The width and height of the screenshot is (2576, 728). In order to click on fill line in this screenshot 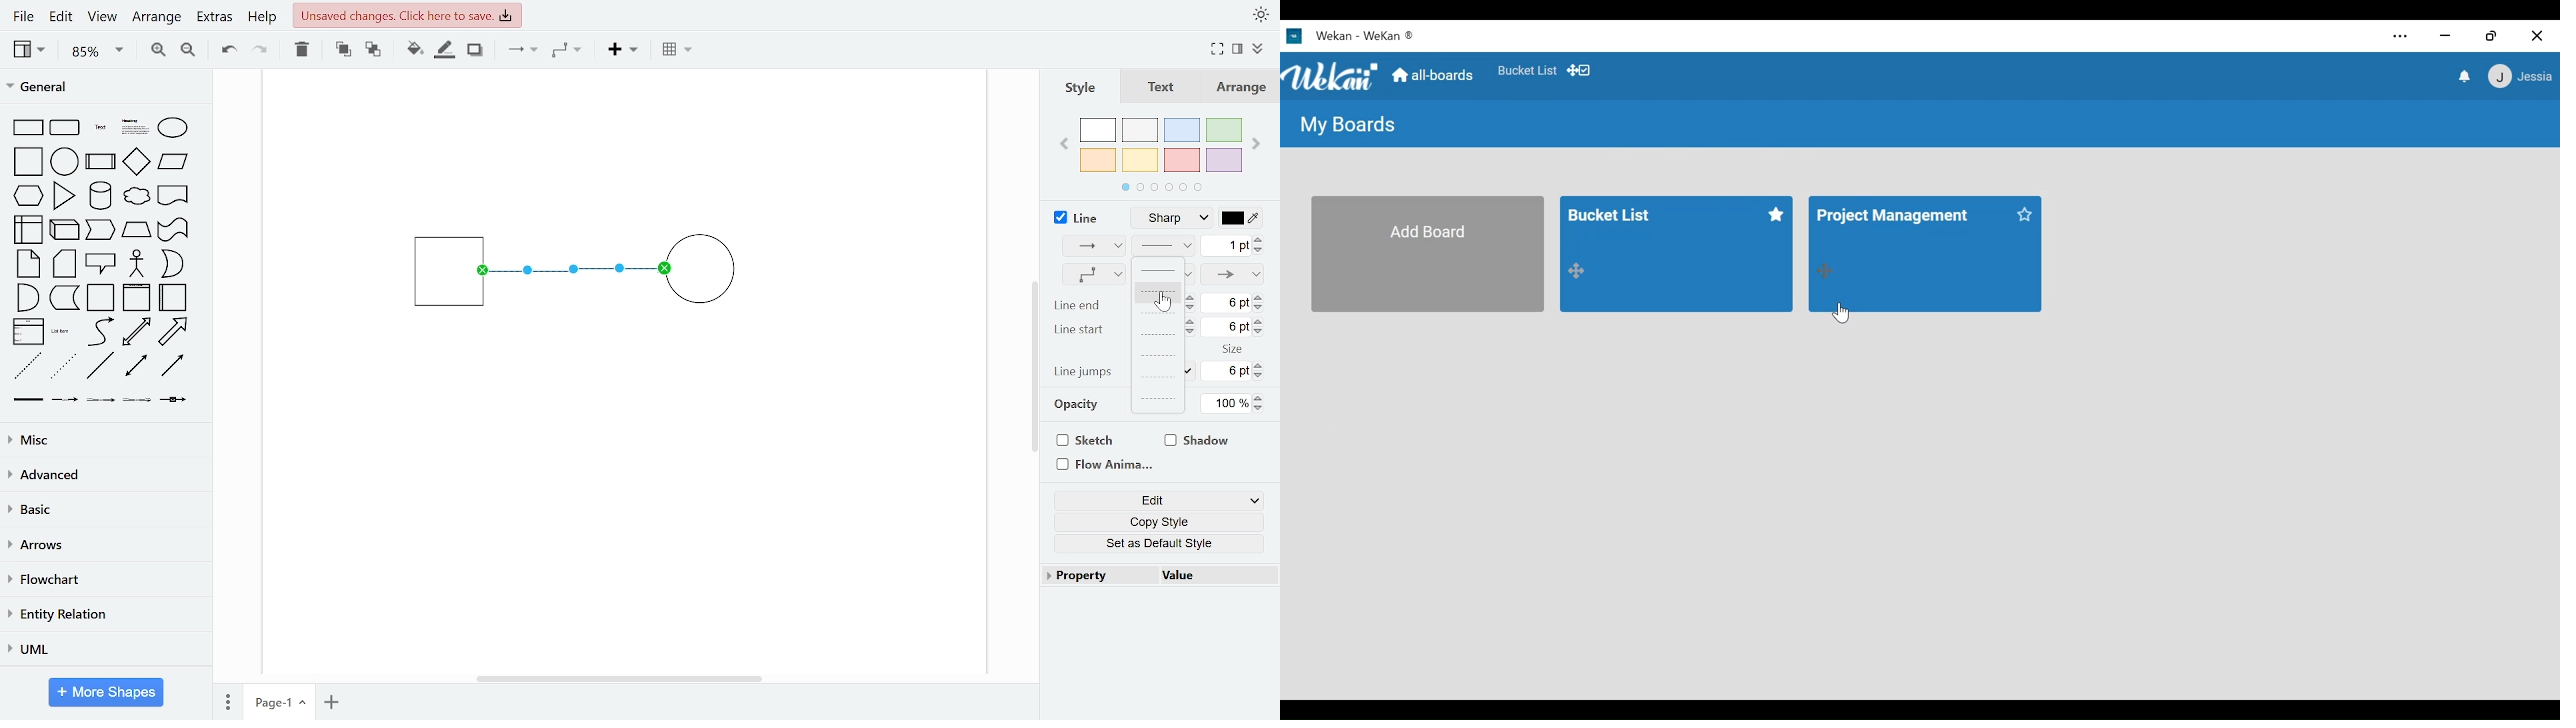, I will do `click(444, 50)`.